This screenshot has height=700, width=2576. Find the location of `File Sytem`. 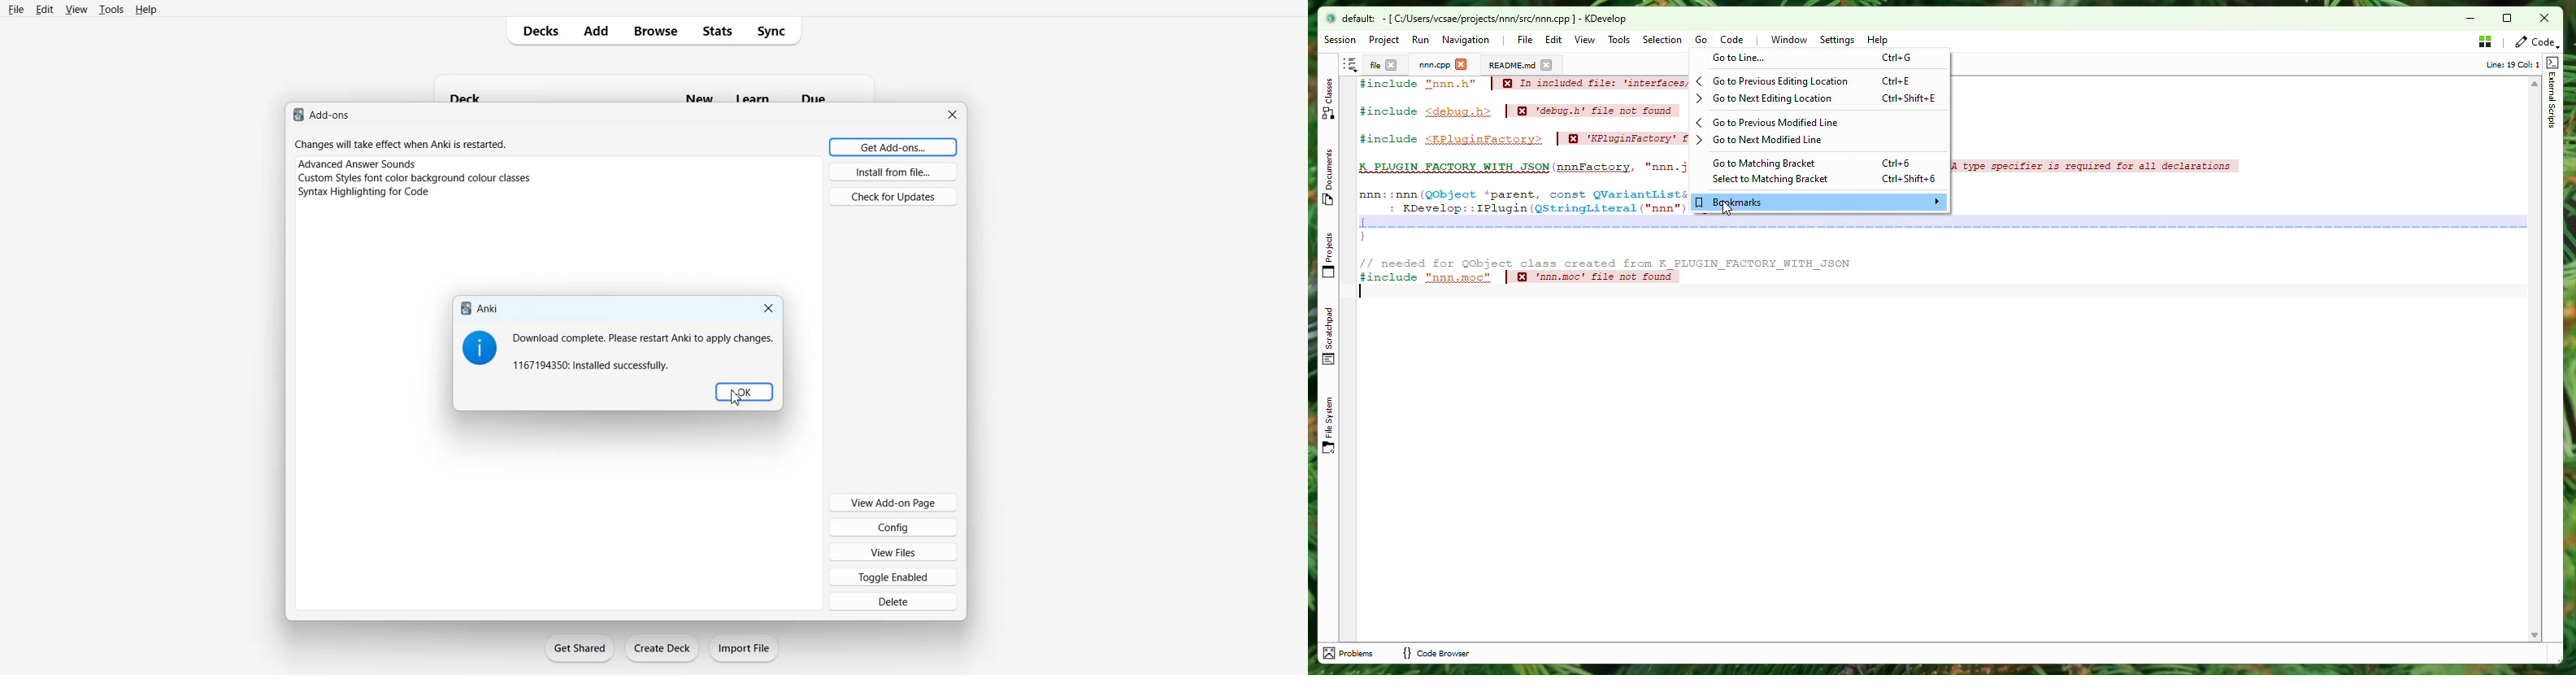

File Sytem is located at coordinates (1331, 427).